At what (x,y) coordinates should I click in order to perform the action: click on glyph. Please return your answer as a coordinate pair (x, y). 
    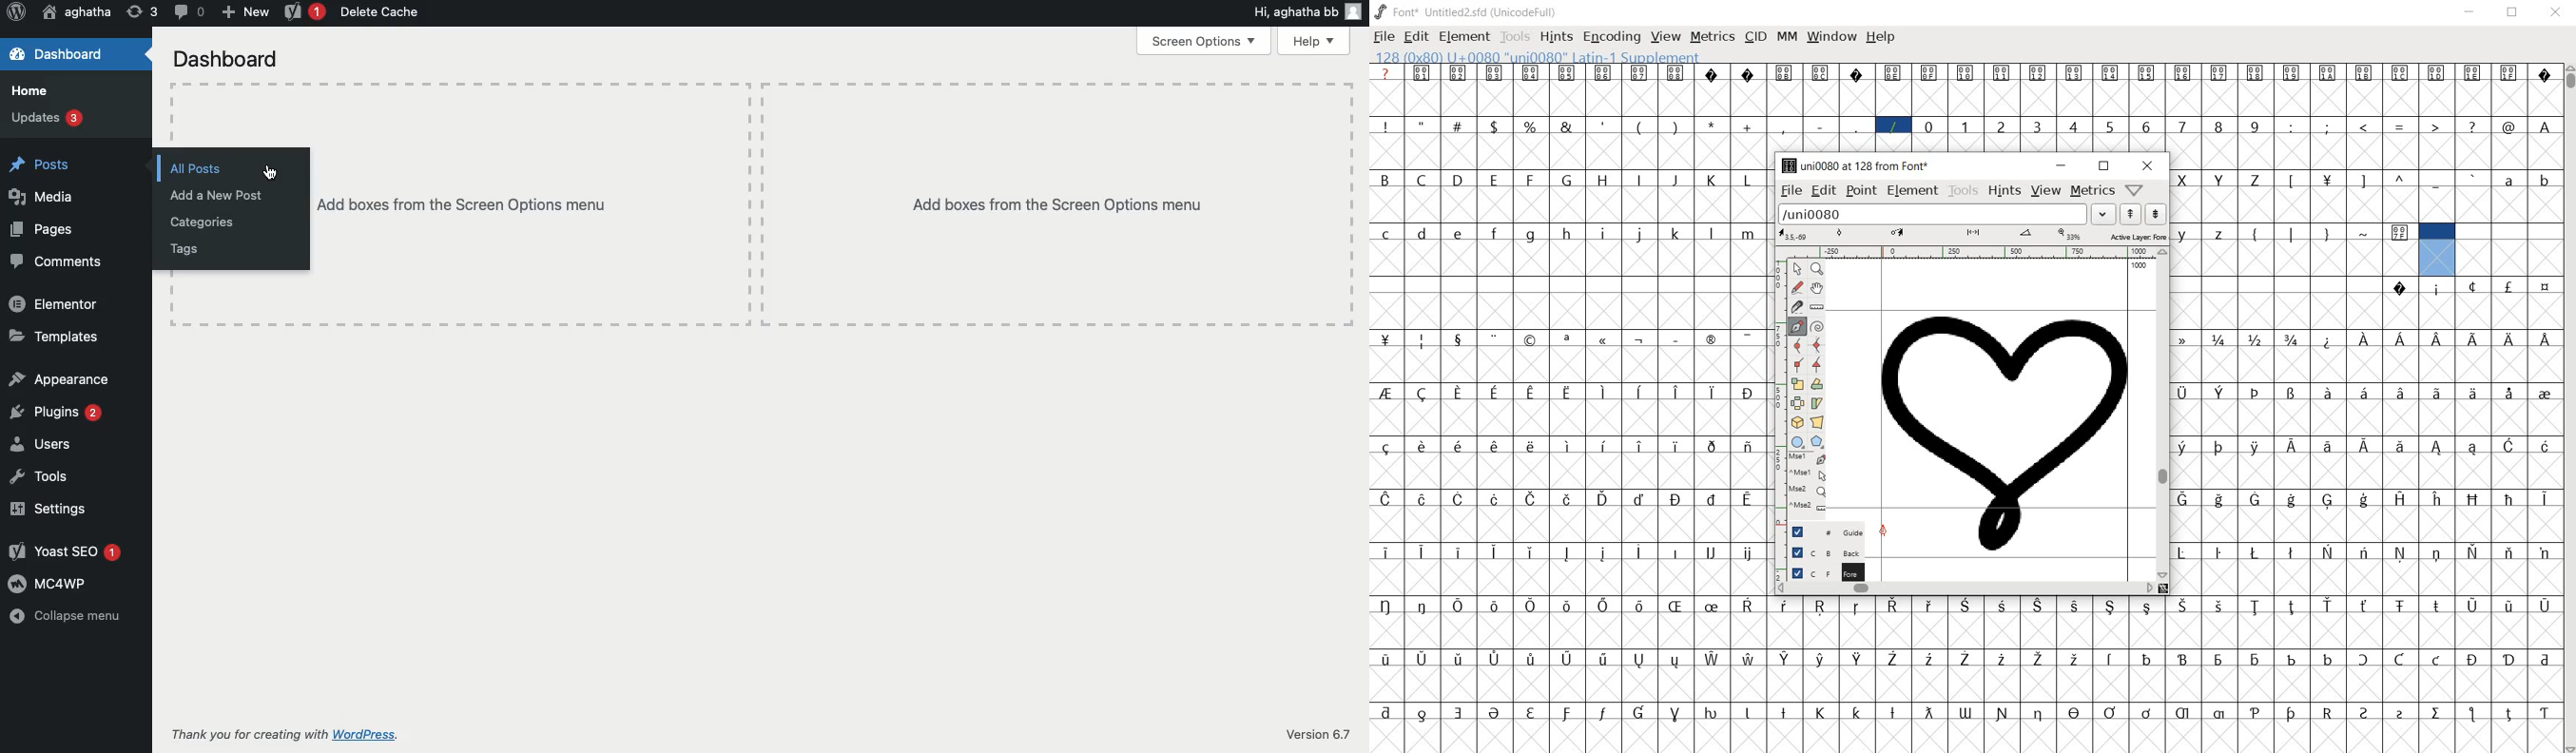
    Looking at the image, I should click on (2256, 607).